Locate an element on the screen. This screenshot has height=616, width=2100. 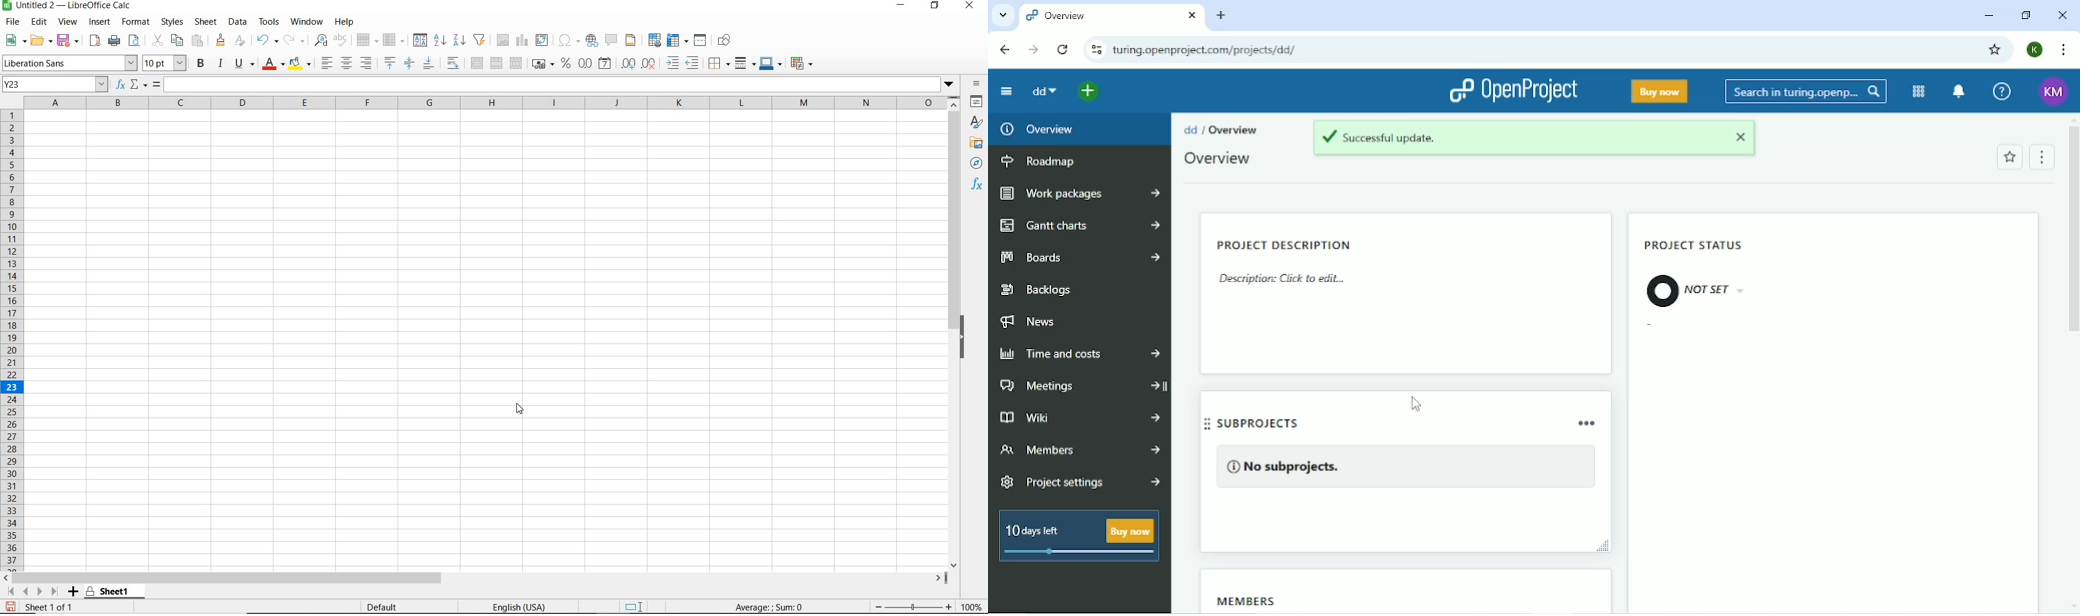
 is located at coordinates (341, 41).